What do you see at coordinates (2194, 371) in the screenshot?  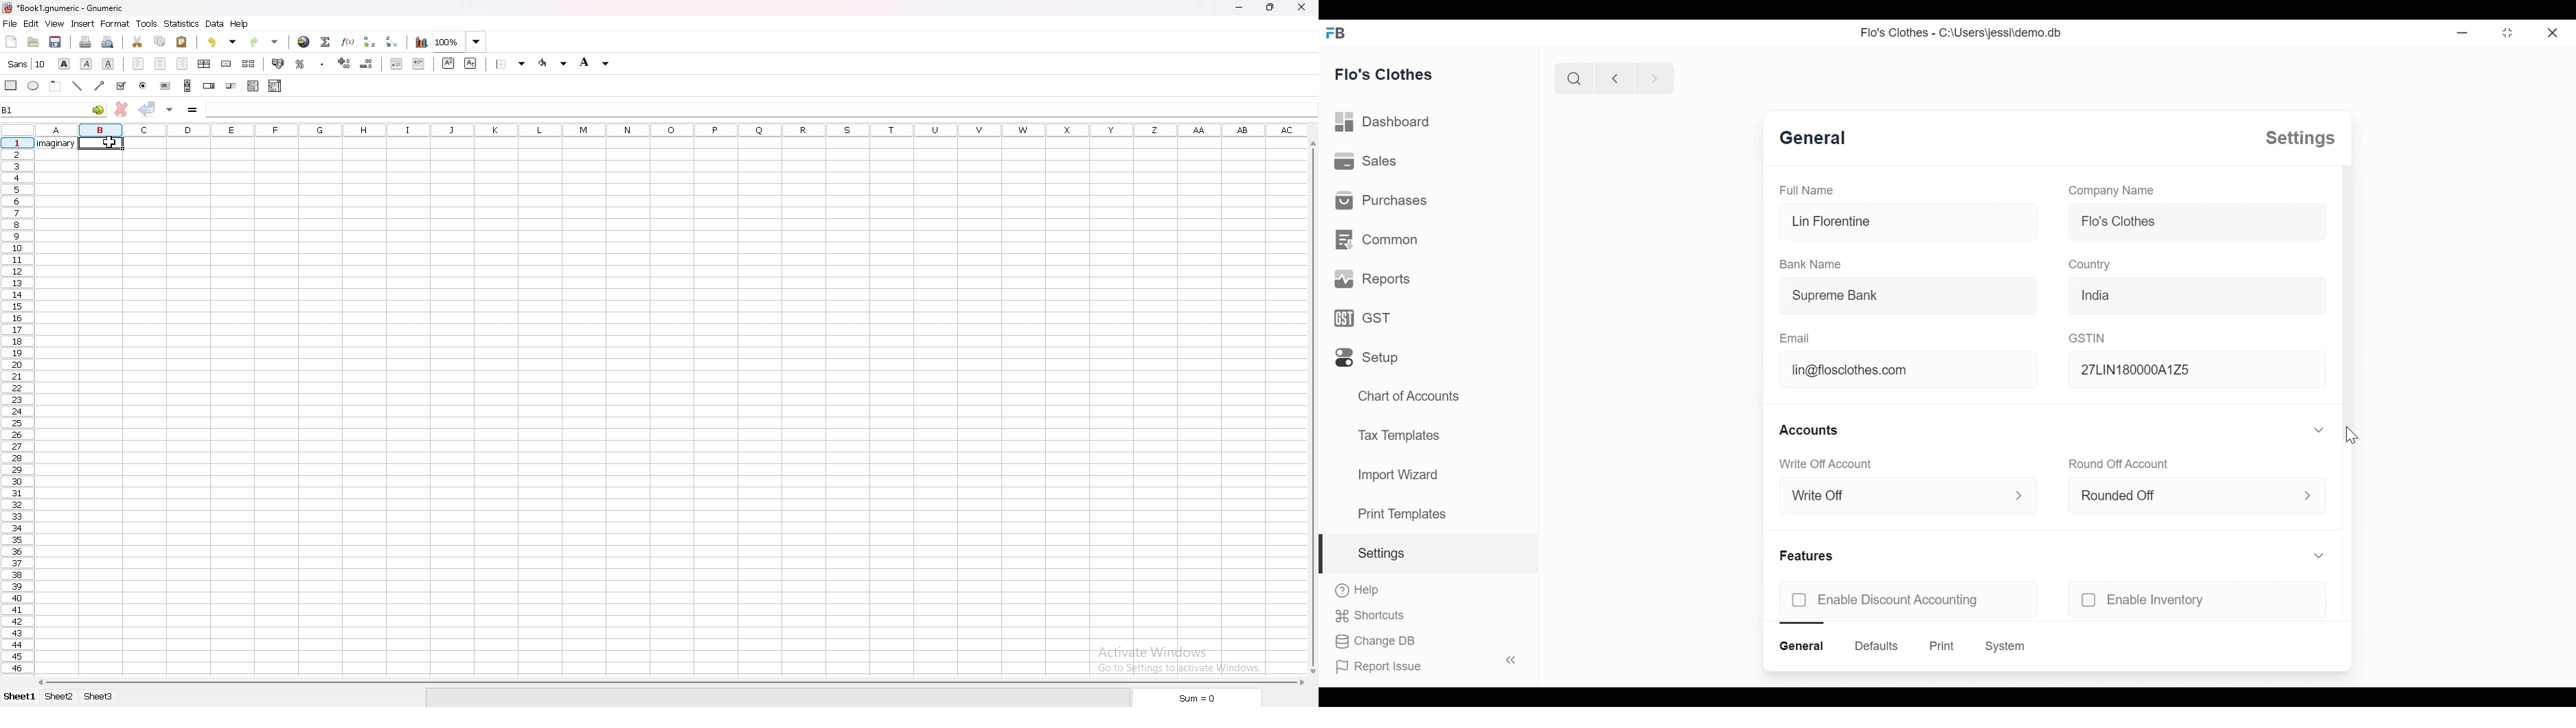 I see `27LIN180000A1Z5` at bounding box center [2194, 371].